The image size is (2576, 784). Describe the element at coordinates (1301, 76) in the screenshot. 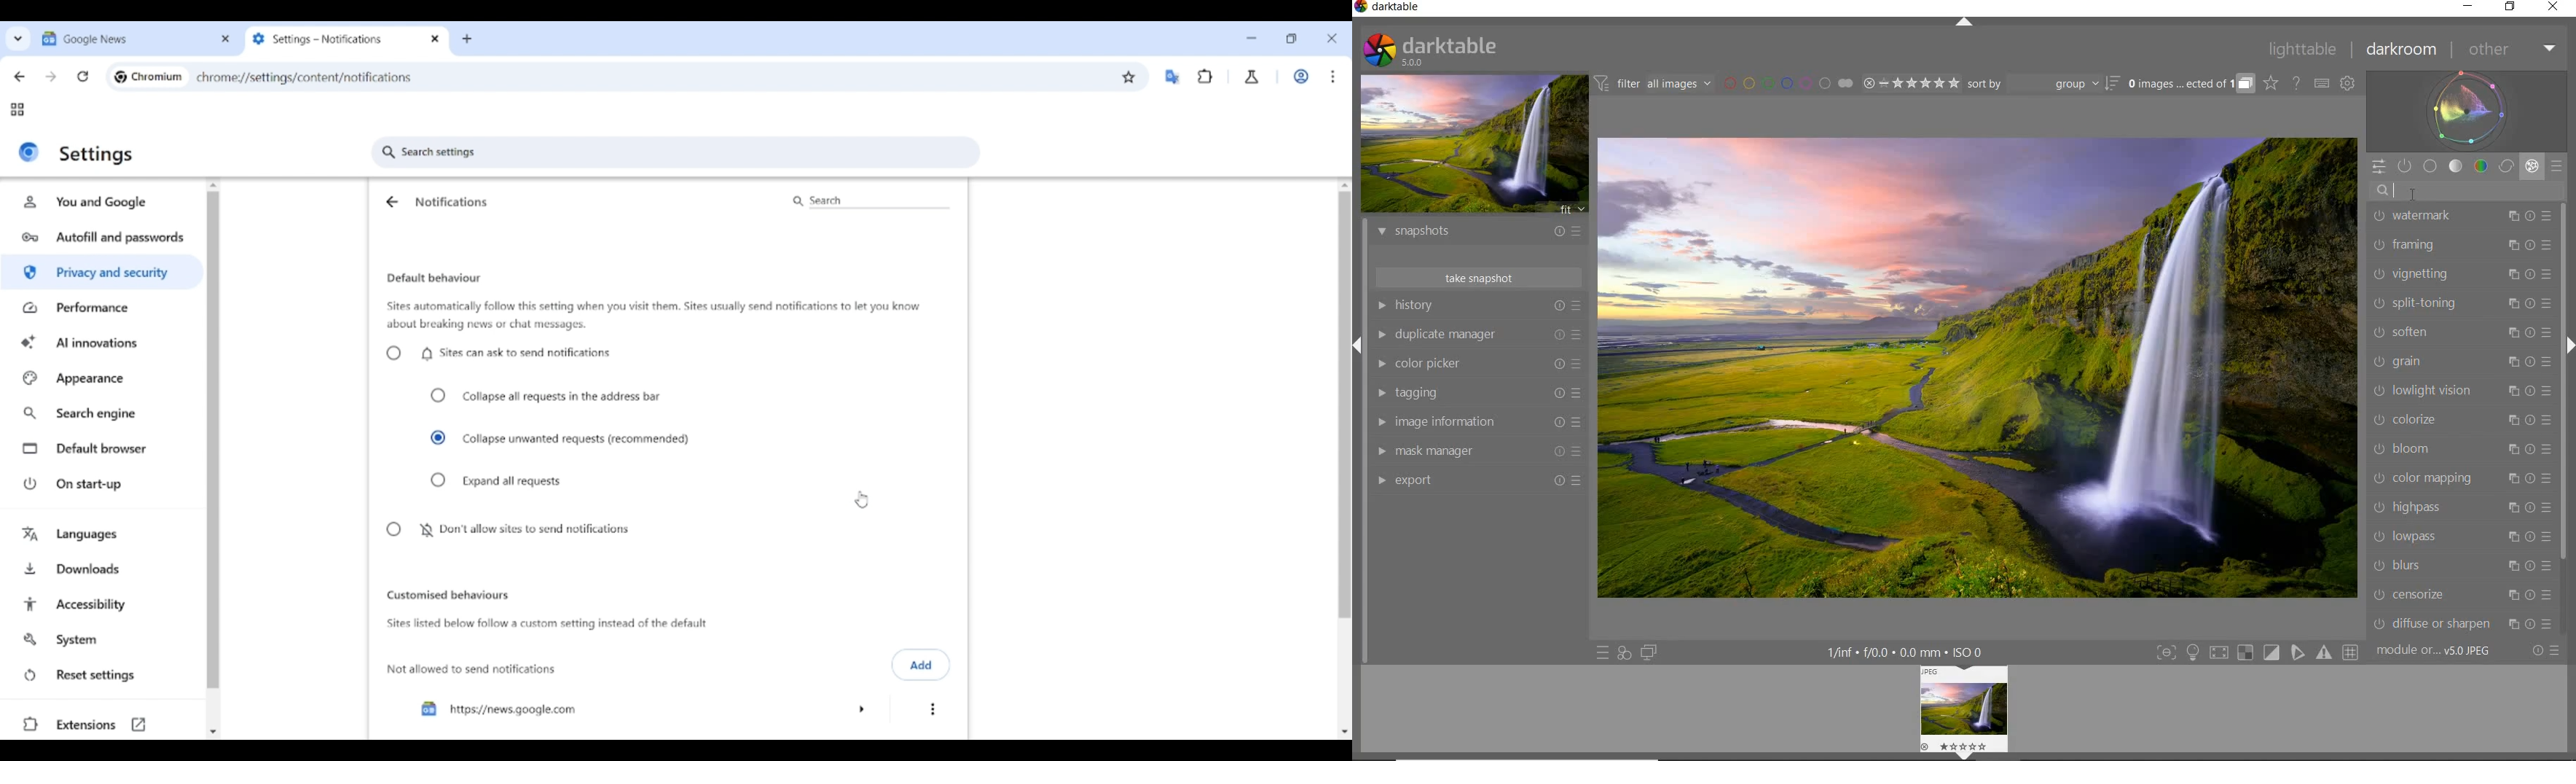

I see `Work` at that location.